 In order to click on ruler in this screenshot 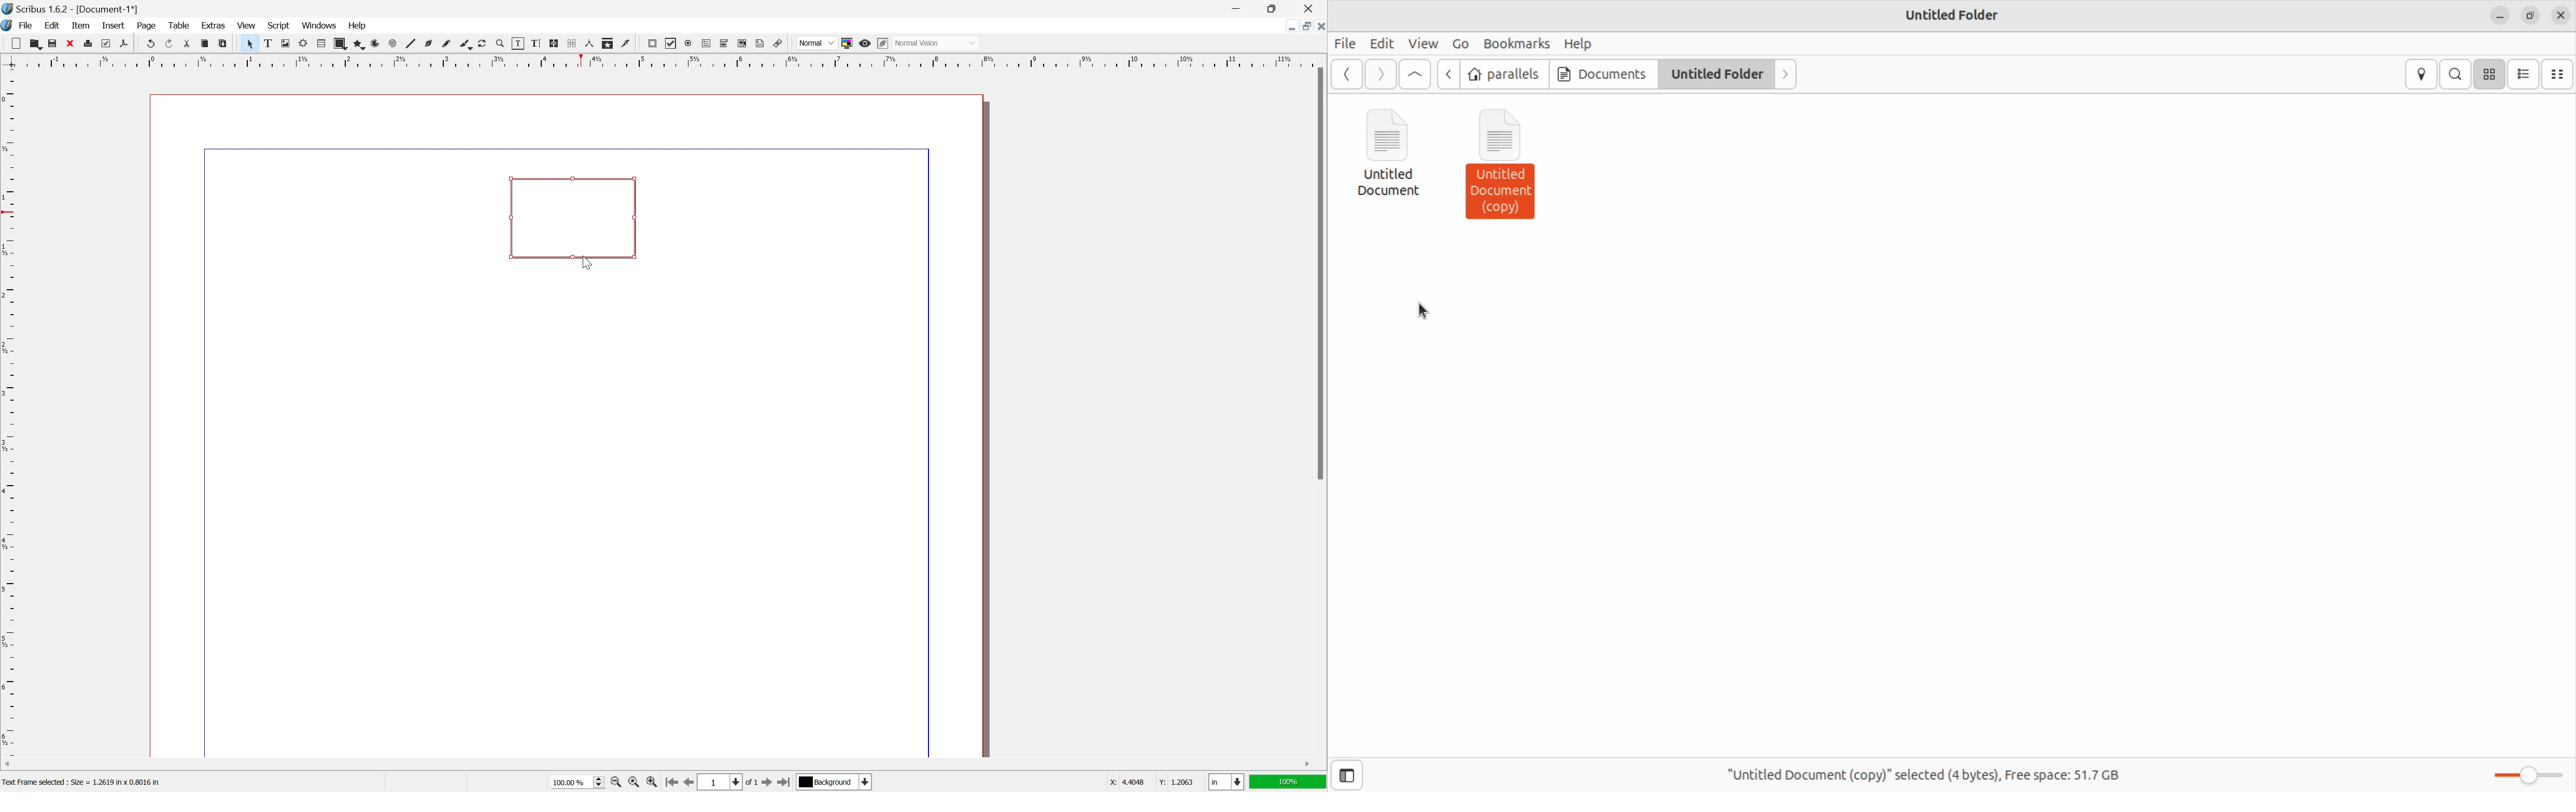, I will do `click(660, 61)`.